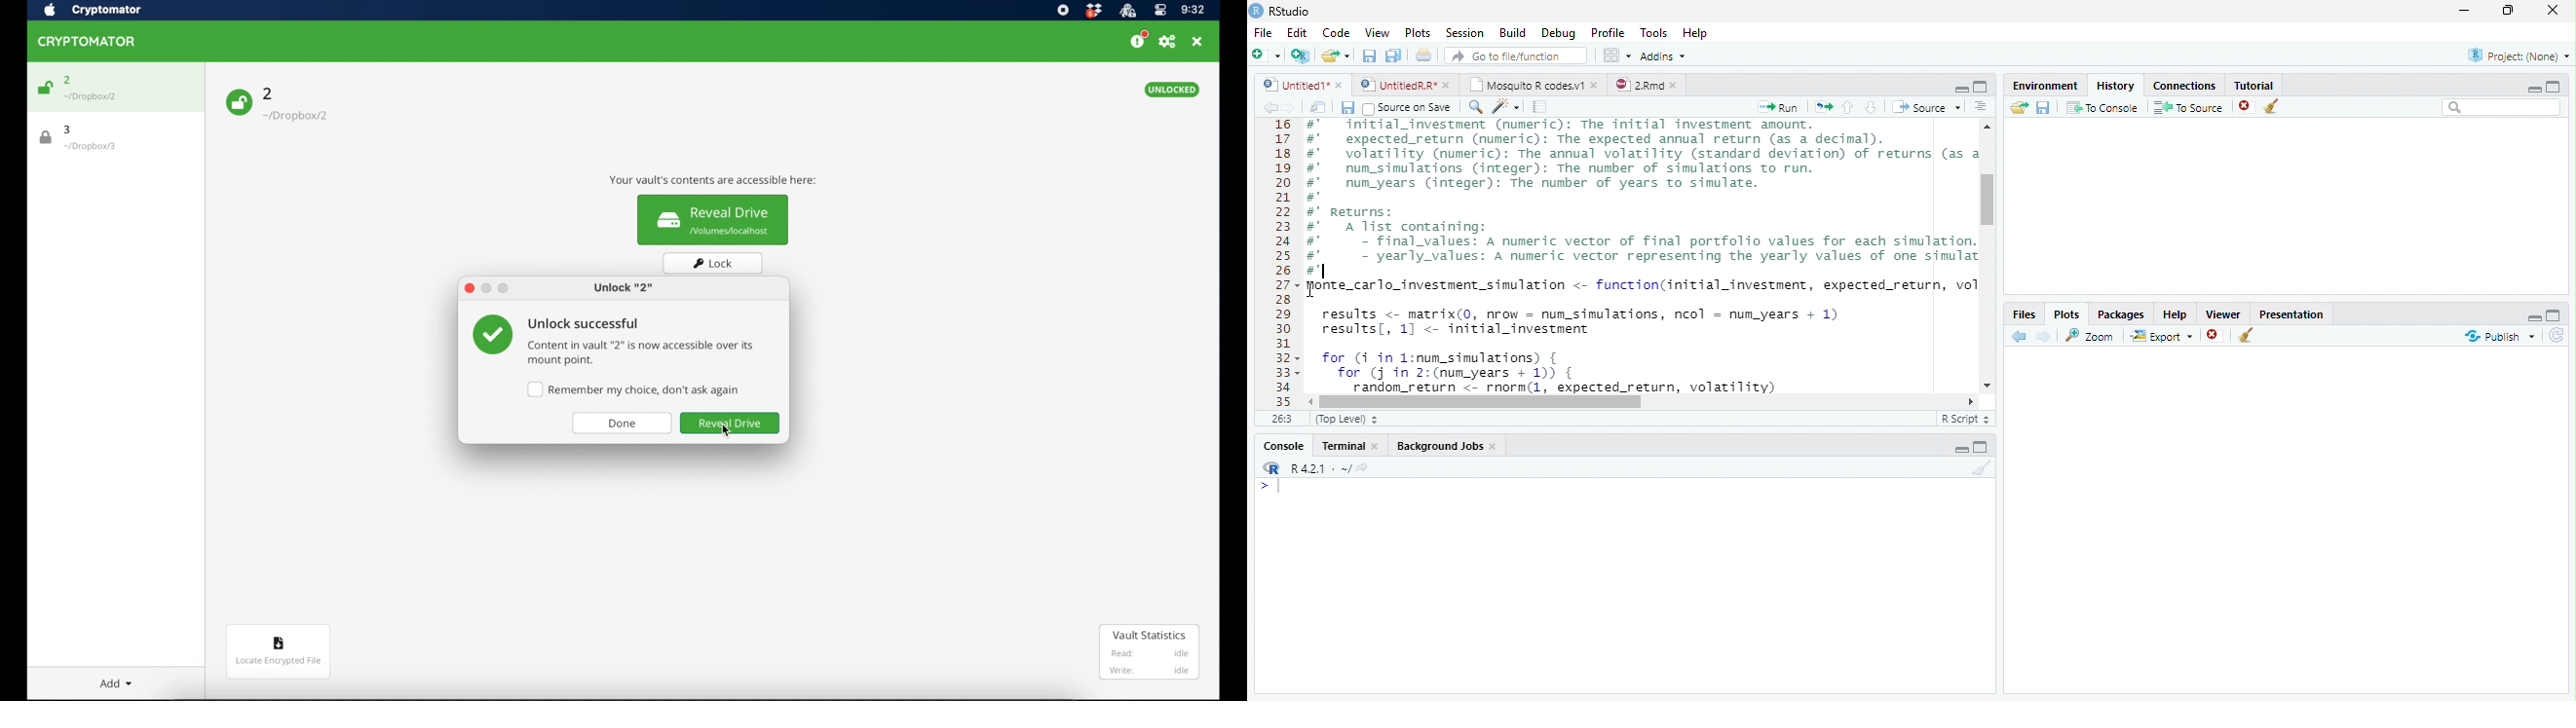 This screenshot has width=2576, height=728. Describe the element at coordinates (1368, 55) in the screenshot. I see `Save current file` at that location.